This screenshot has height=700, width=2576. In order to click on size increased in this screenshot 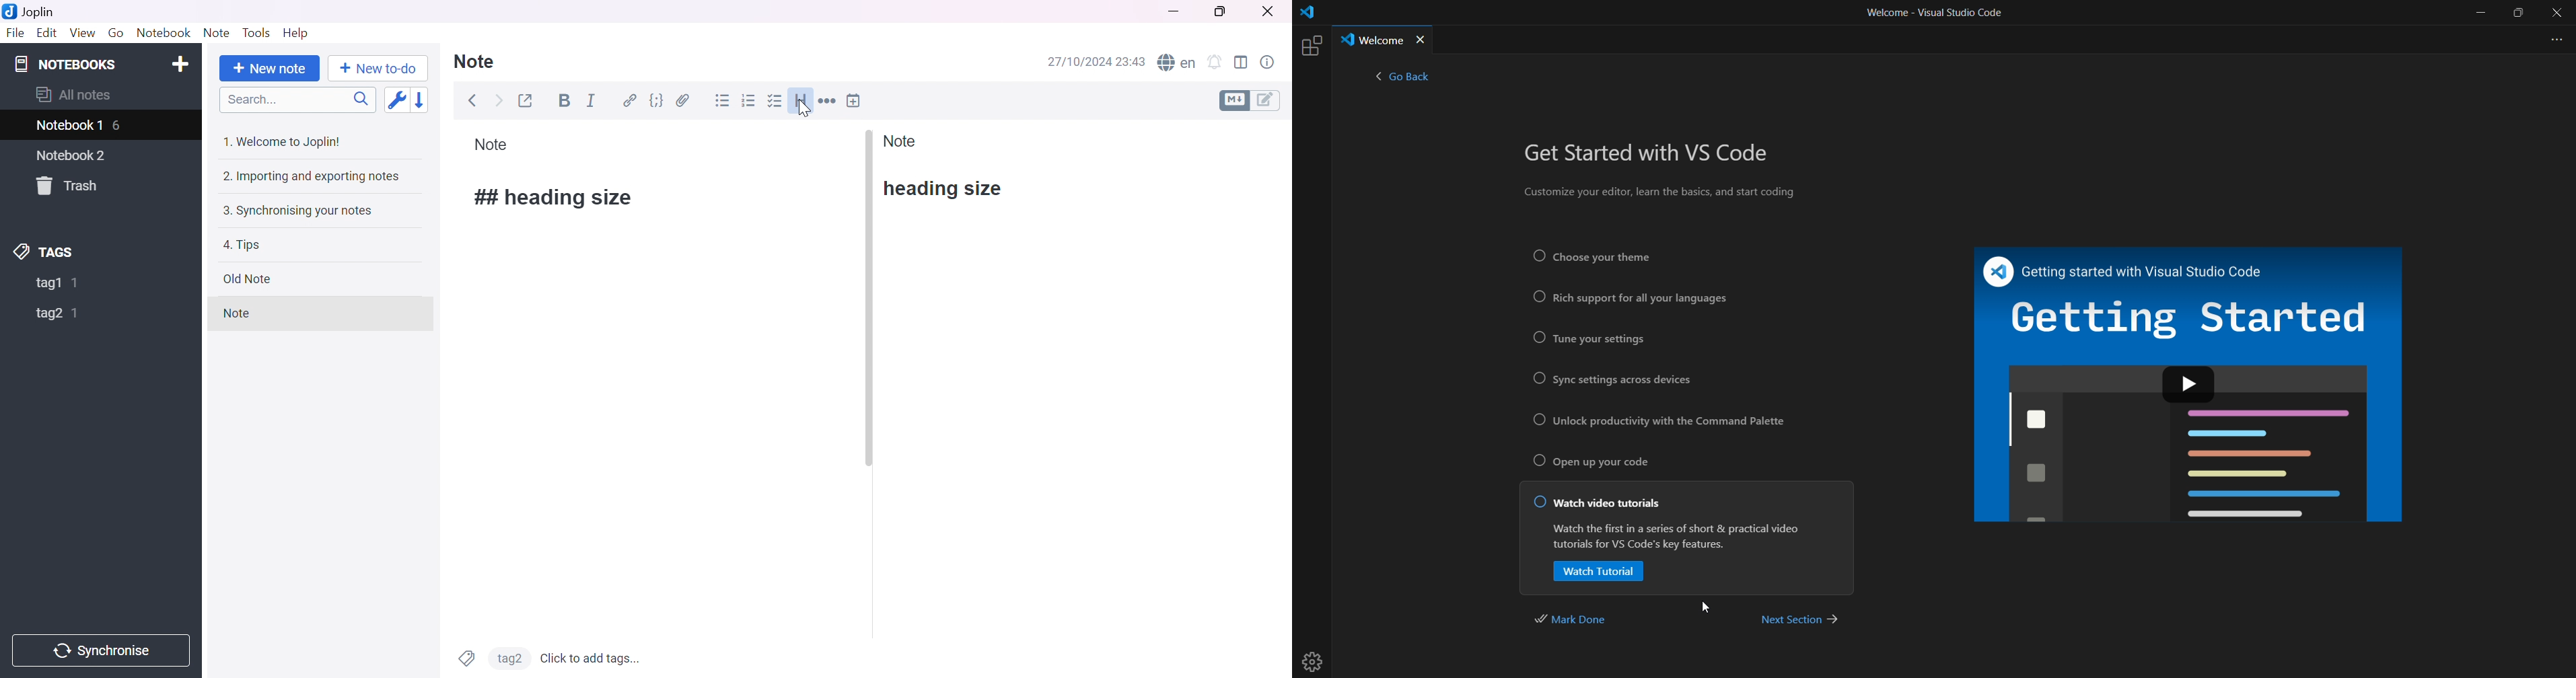, I will do `click(945, 189)`.